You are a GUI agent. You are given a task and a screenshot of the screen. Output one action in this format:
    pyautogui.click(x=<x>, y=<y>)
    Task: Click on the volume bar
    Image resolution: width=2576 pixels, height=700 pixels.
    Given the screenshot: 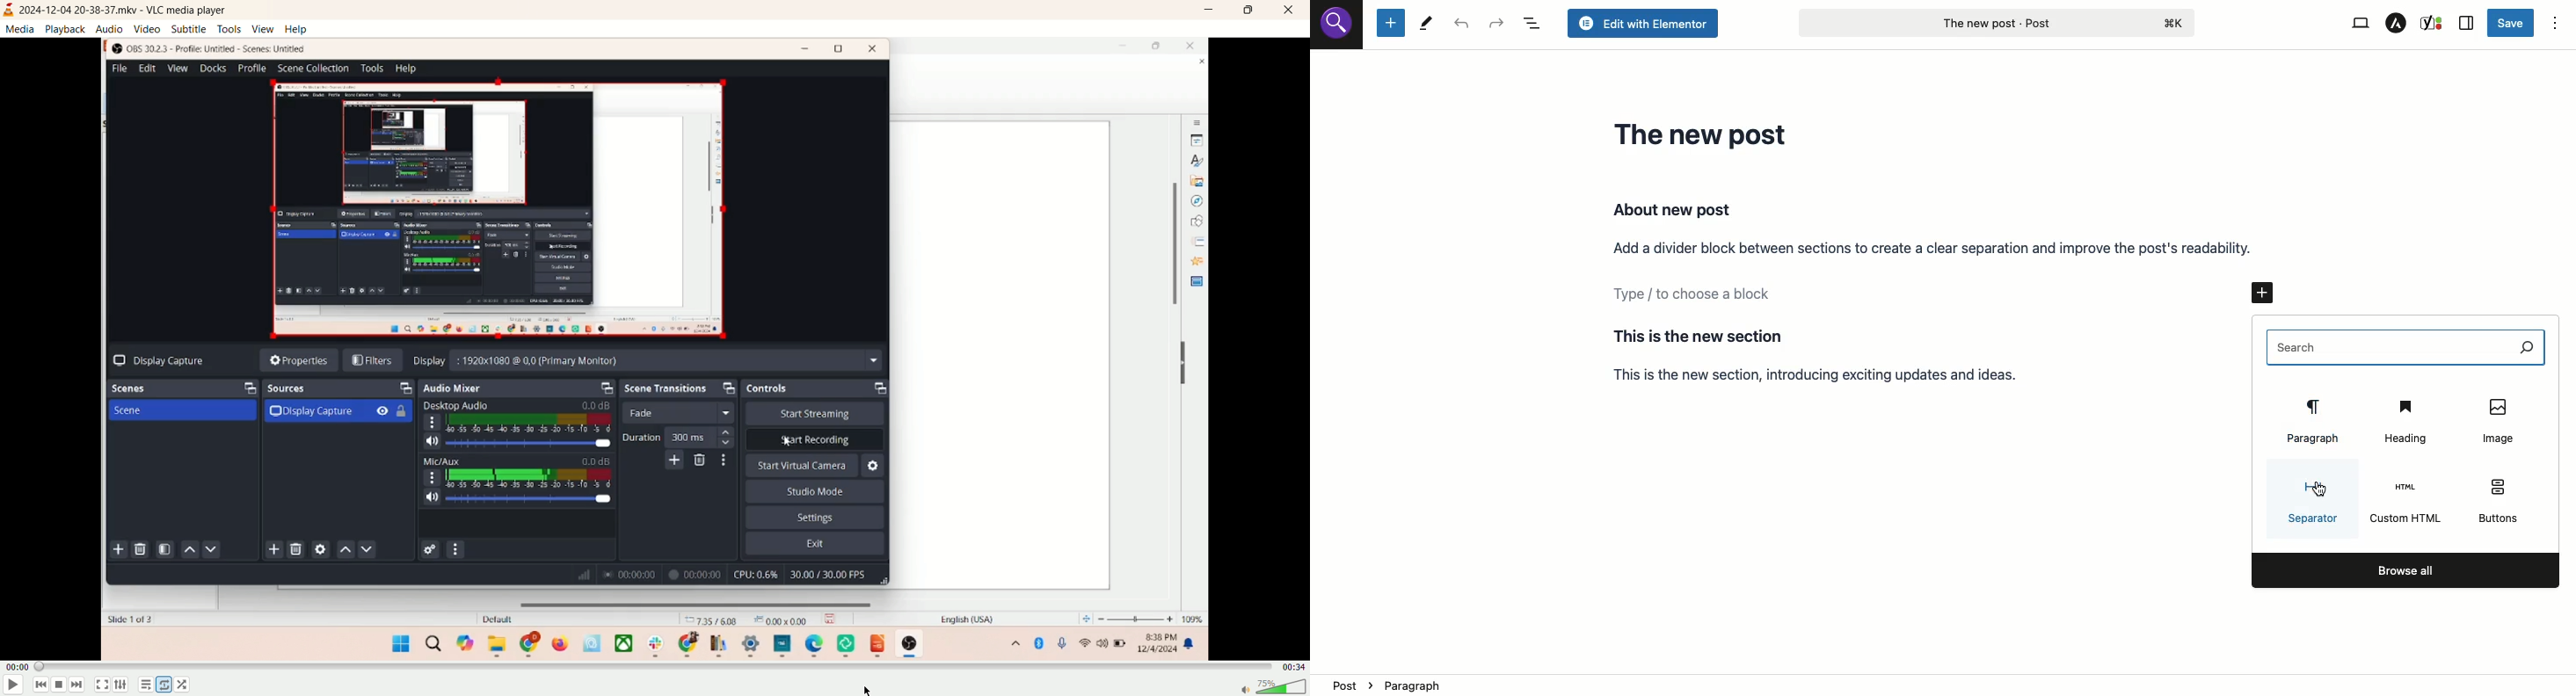 What is the action you would take?
    pyautogui.click(x=1282, y=684)
    